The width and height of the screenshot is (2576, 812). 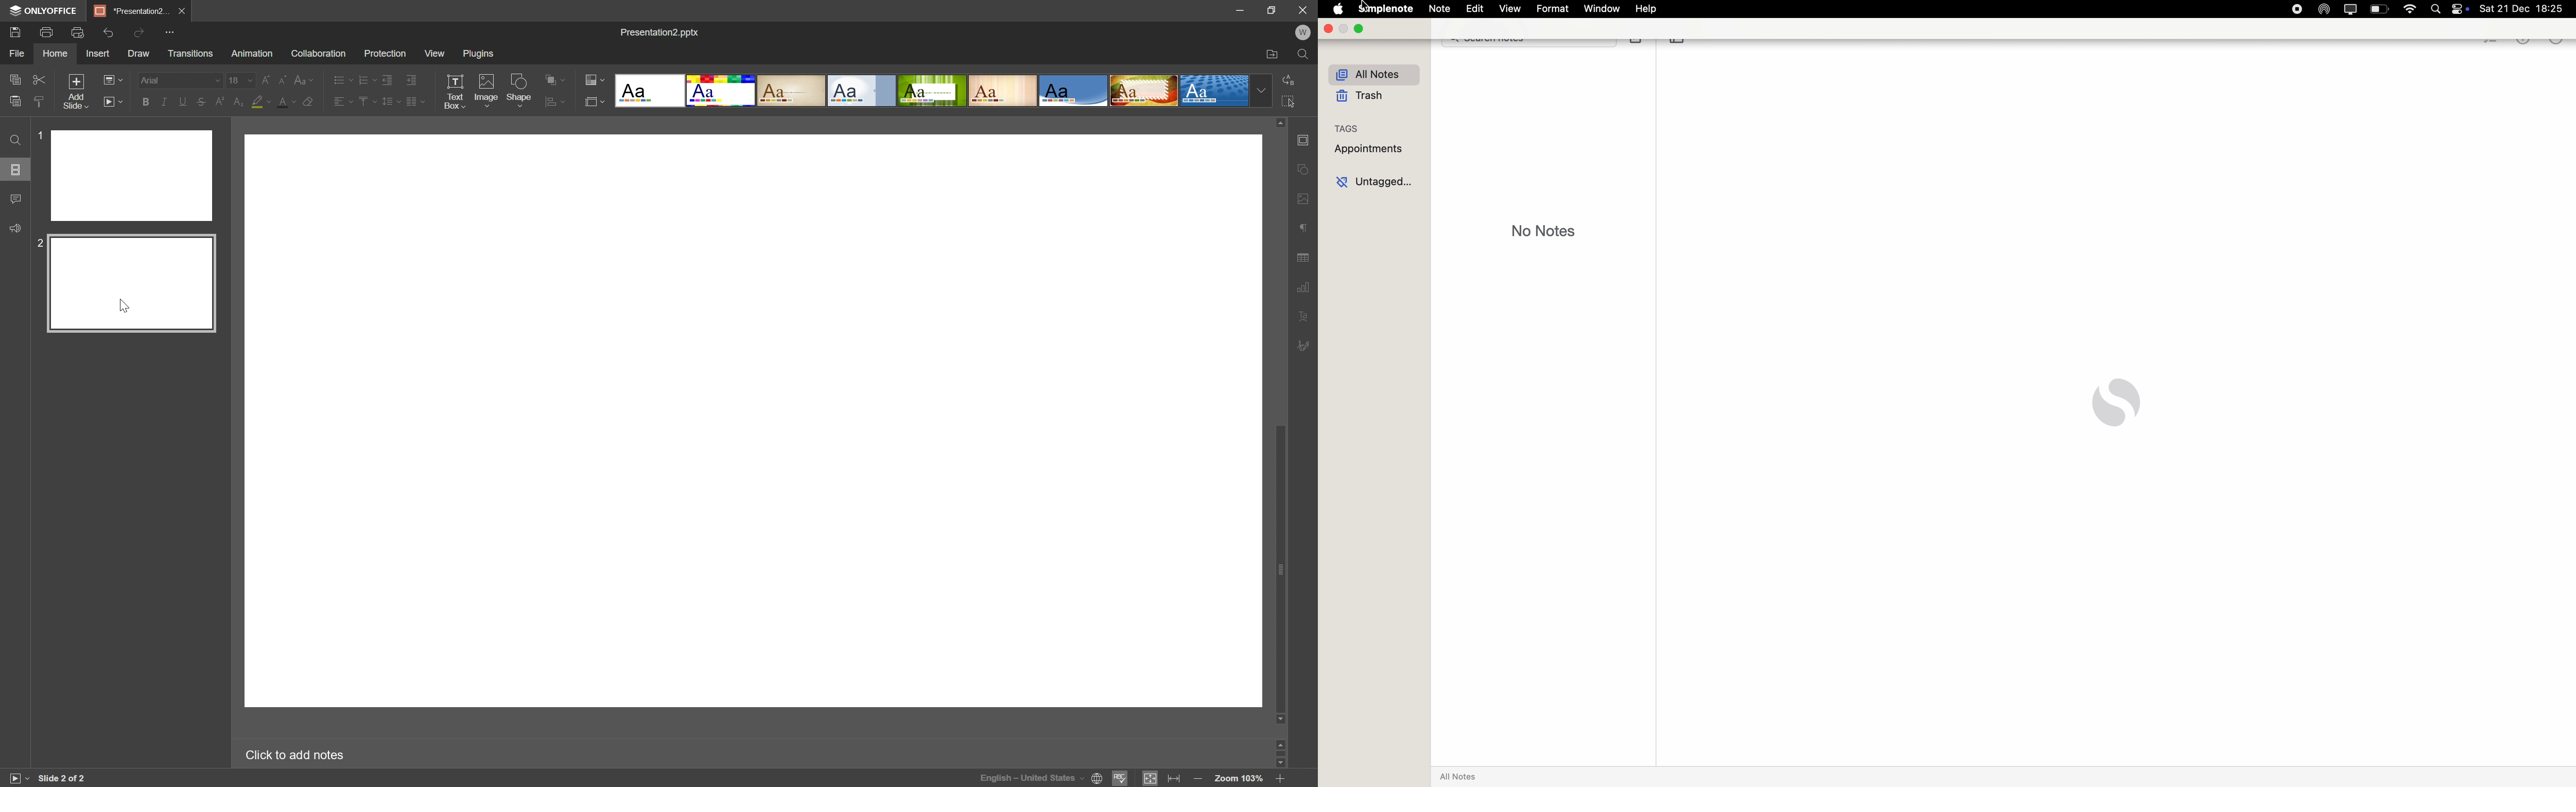 I want to click on 1, so click(x=41, y=135).